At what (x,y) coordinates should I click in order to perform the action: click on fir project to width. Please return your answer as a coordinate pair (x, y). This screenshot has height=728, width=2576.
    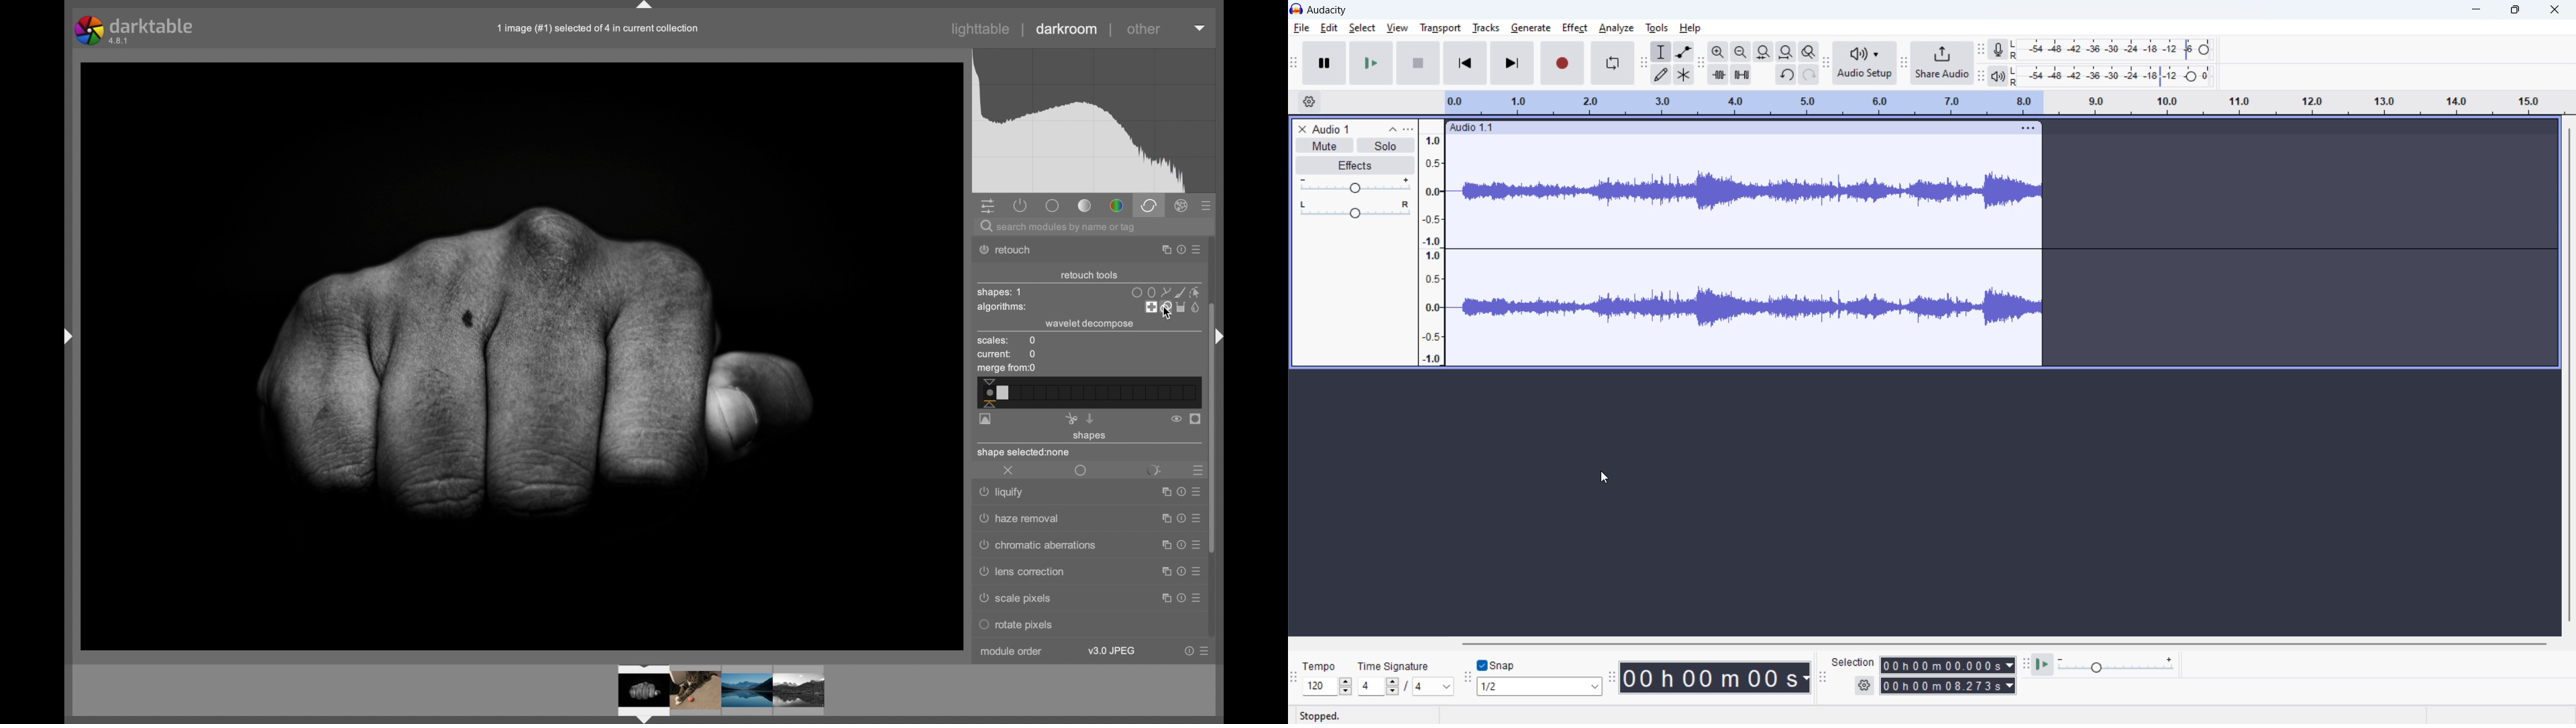
    Looking at the image, I should click on (1786, 52).